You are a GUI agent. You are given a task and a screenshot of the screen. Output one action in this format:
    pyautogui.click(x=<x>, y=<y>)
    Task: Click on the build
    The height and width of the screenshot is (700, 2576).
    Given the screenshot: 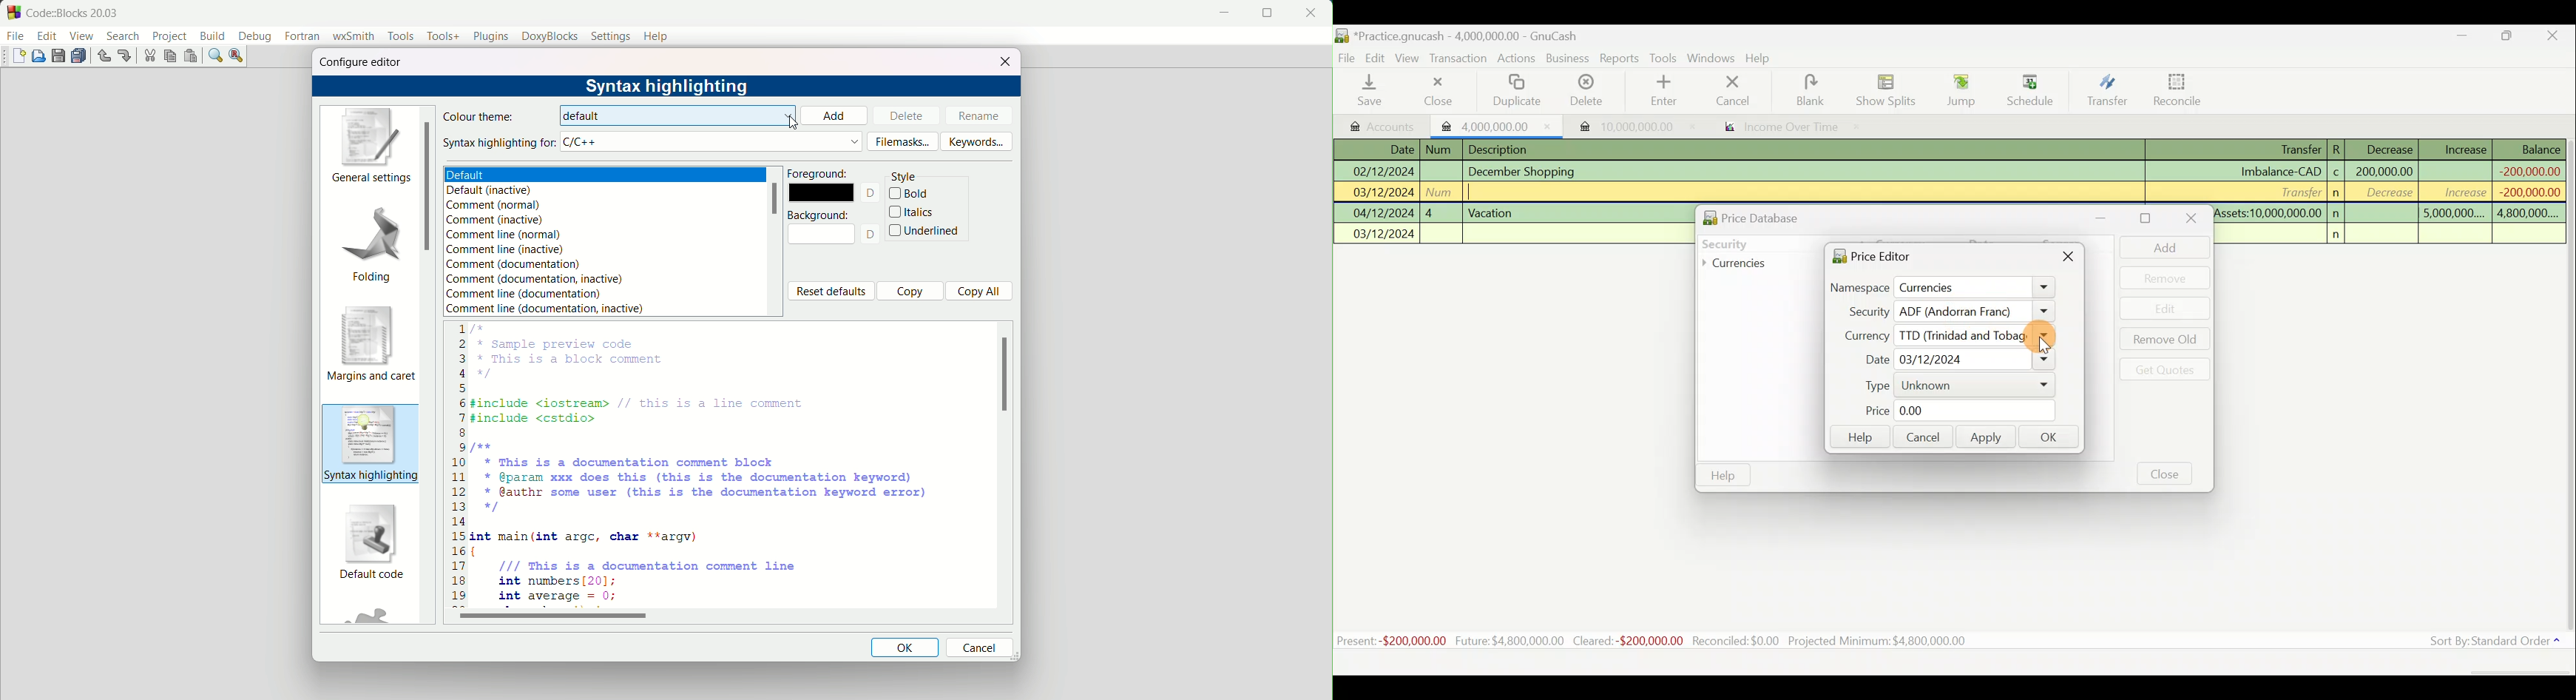 What is the action you would take?
    pyautogui.click(x=213, y=36)
    